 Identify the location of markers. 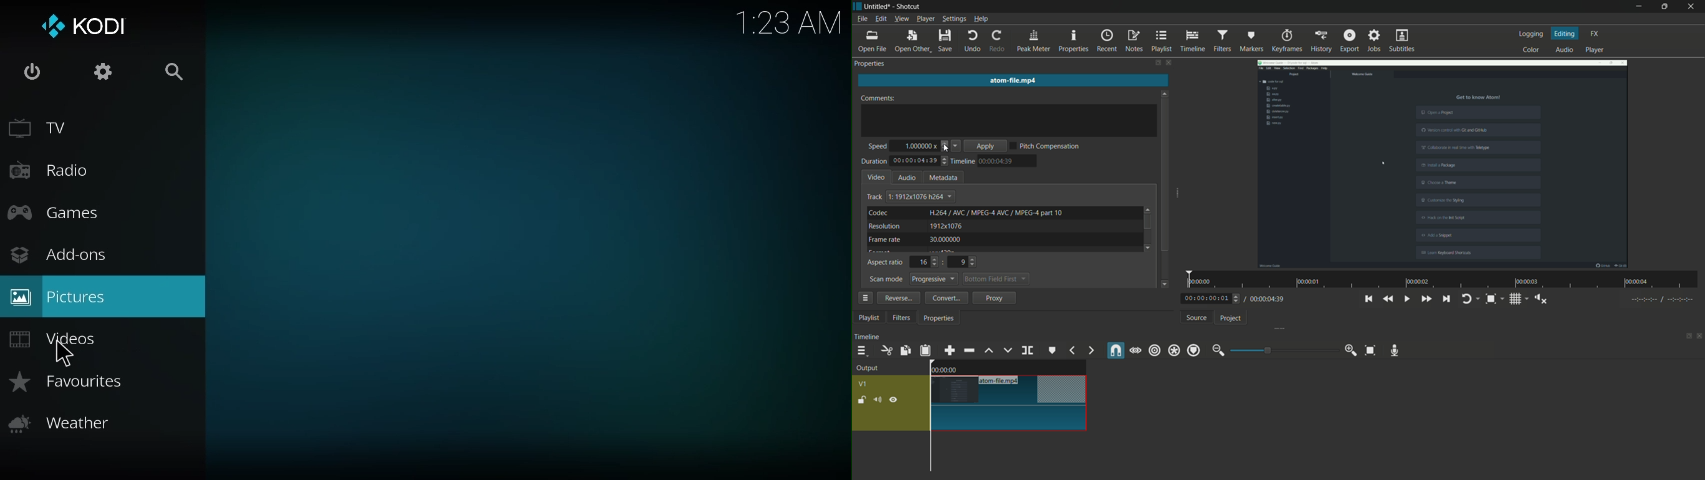
(1252, 40).